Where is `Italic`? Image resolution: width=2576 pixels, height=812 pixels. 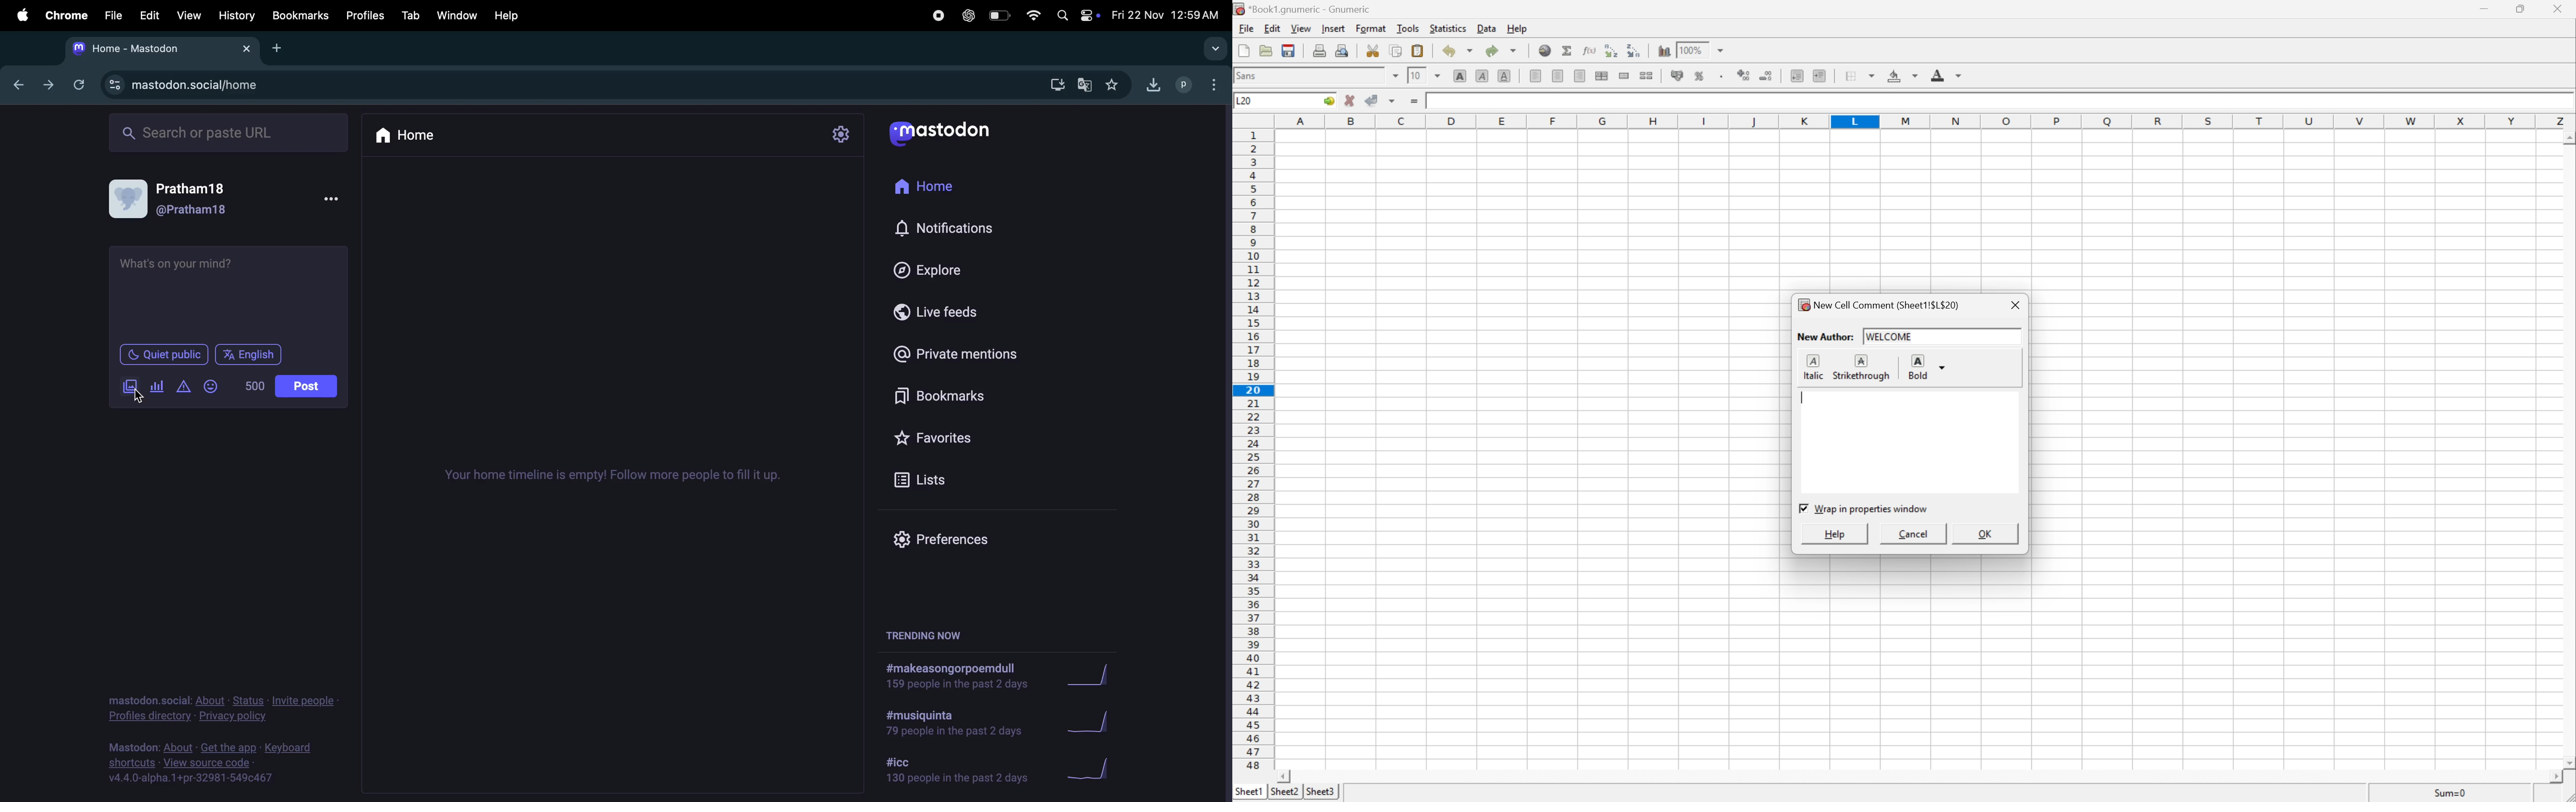 Italic is located at coordinates (1814, 365).